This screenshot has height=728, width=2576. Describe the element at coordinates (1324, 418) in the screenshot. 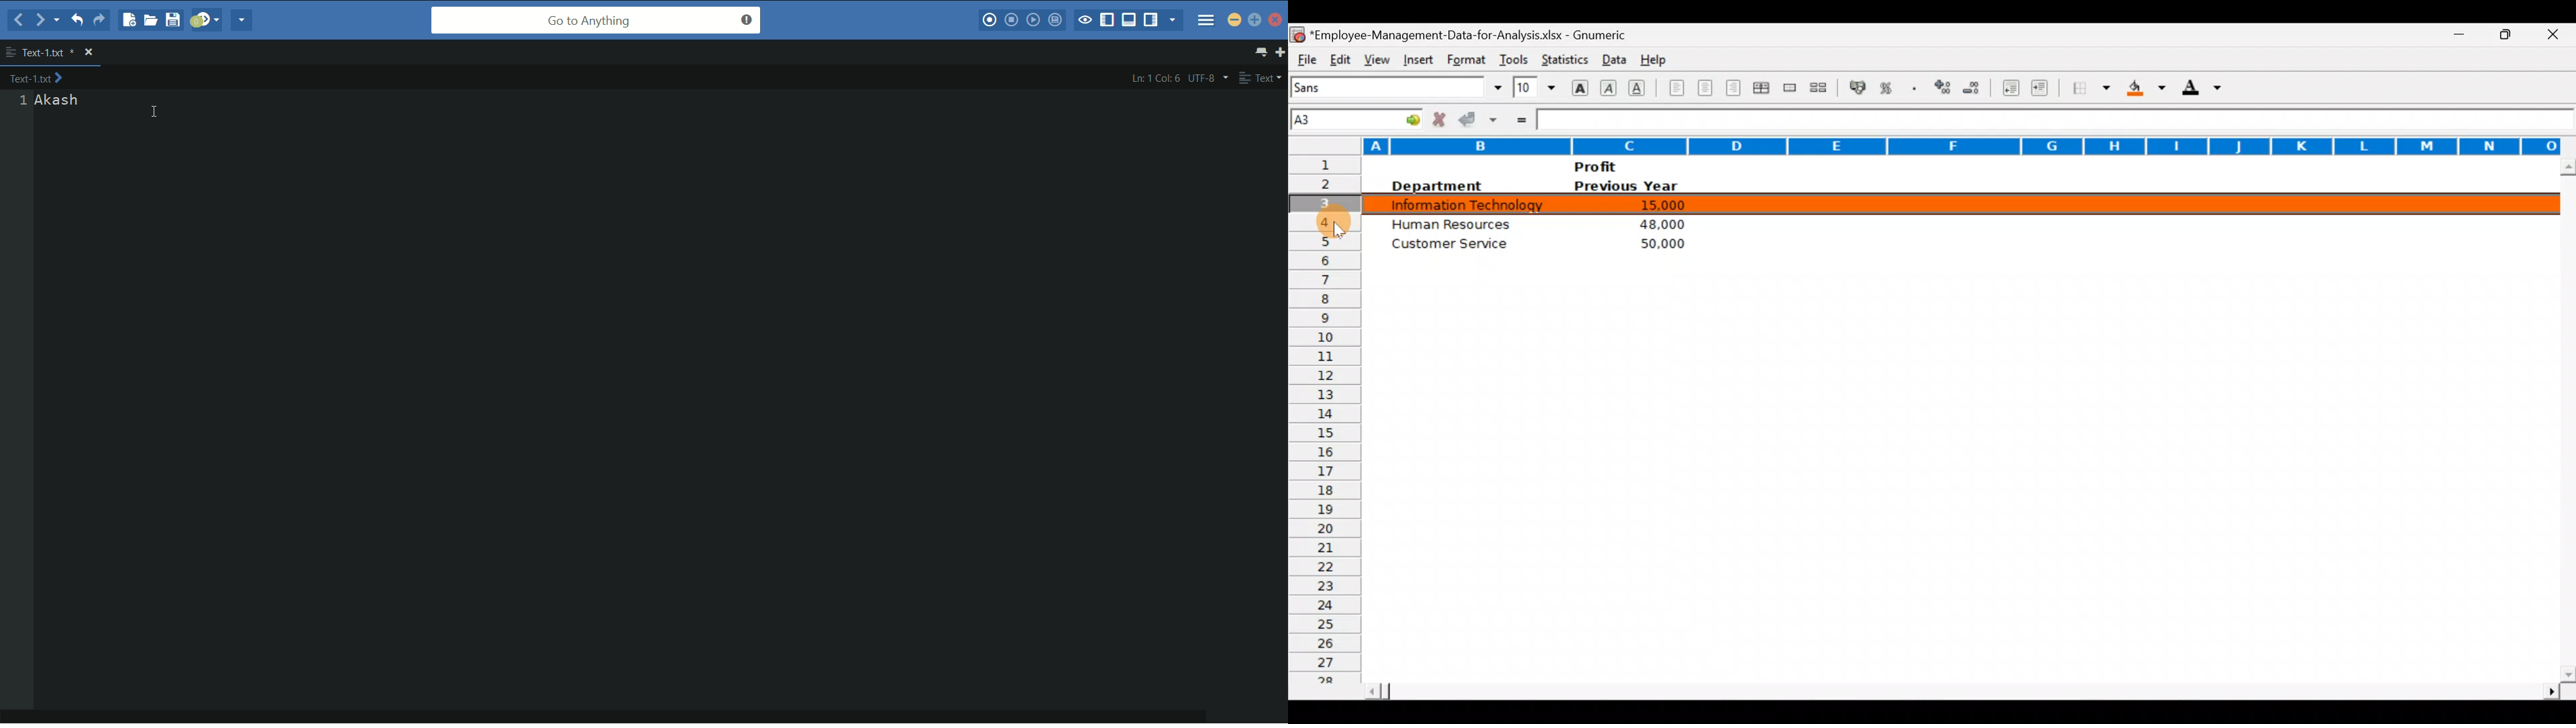

I see `Rows` at that location.